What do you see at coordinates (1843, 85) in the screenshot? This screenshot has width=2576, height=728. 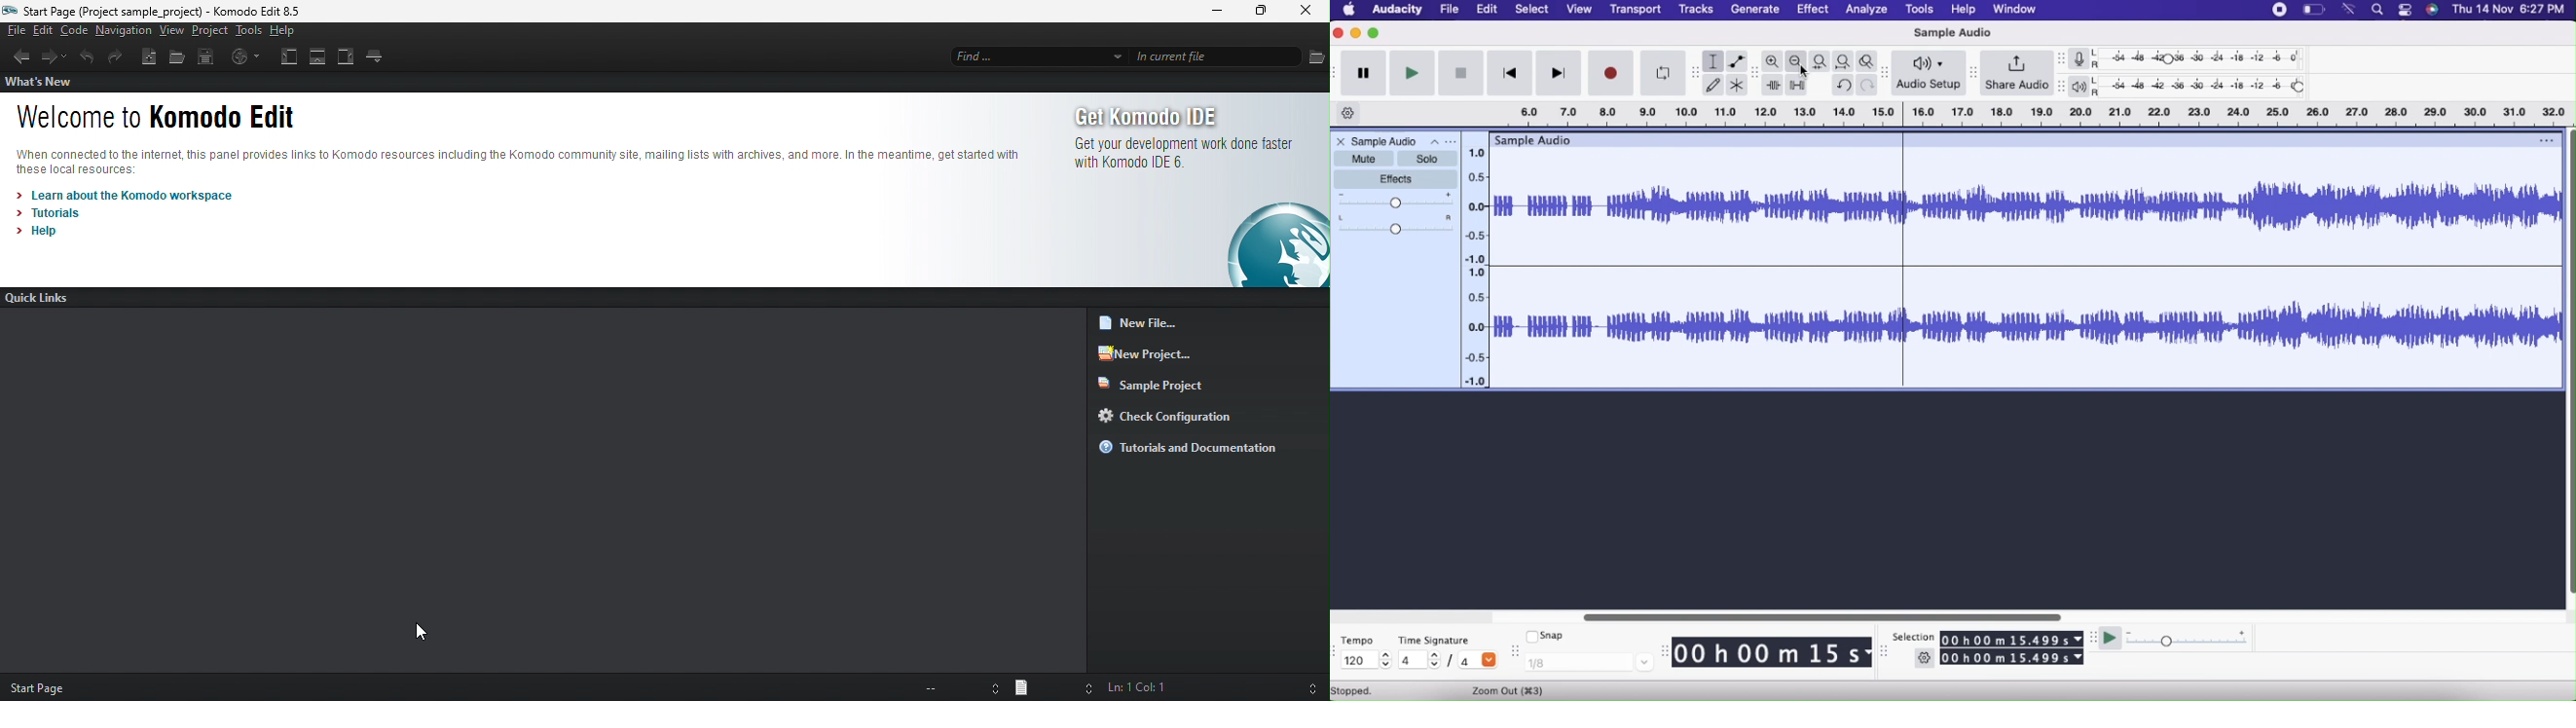 I see `Undo` at bounding box center [1843, 85].